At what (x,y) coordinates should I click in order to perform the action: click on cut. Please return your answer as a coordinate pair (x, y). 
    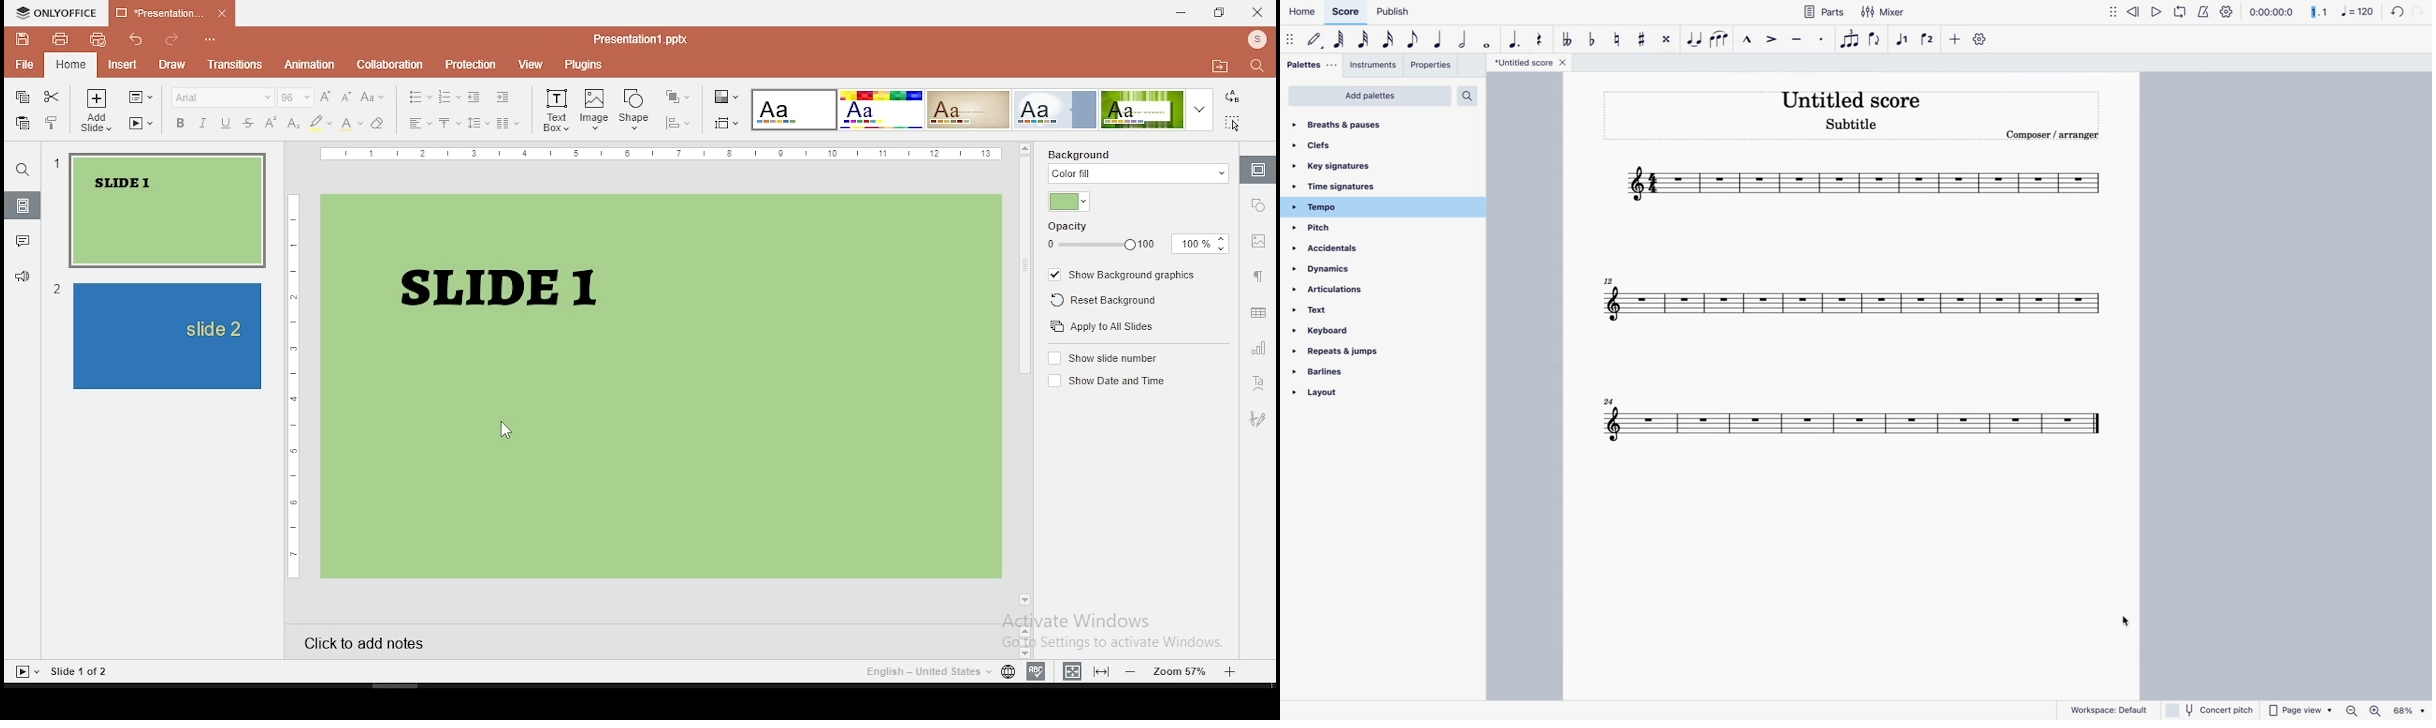
    Looking at the image, I should click on (51, 96).